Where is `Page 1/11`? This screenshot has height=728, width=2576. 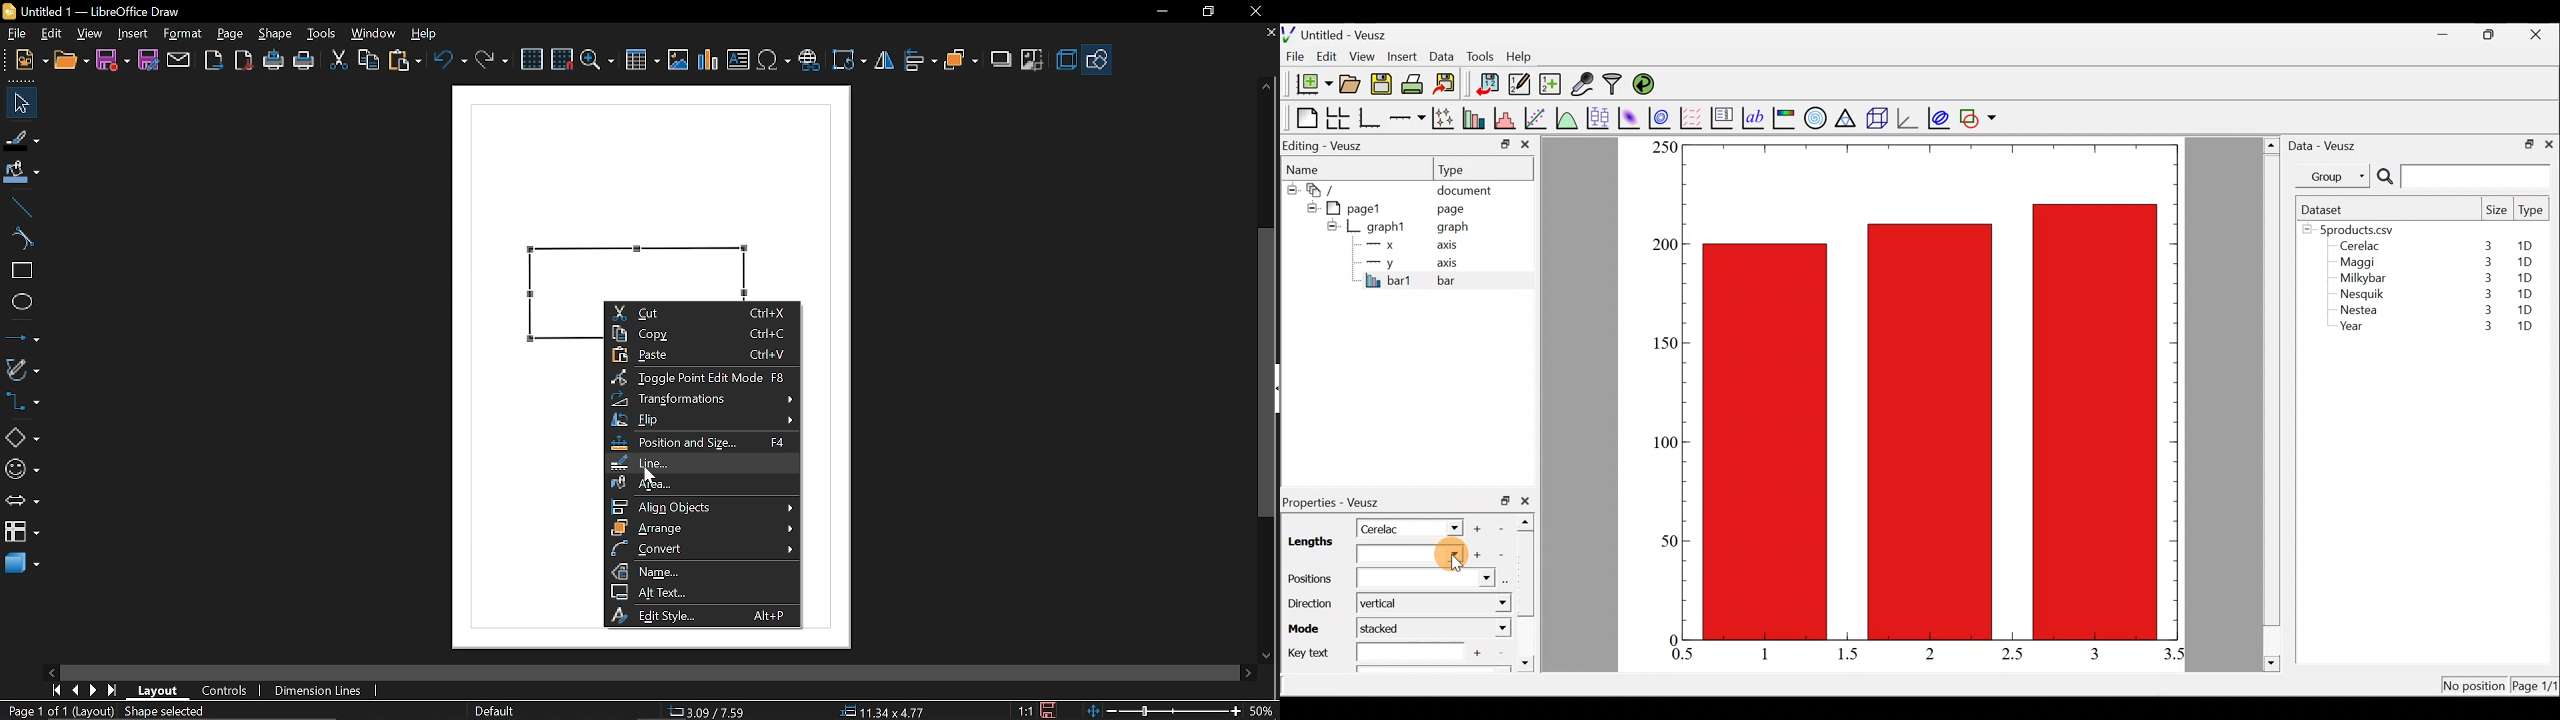 Page 1/11 is located at coordinates (2537, 688).